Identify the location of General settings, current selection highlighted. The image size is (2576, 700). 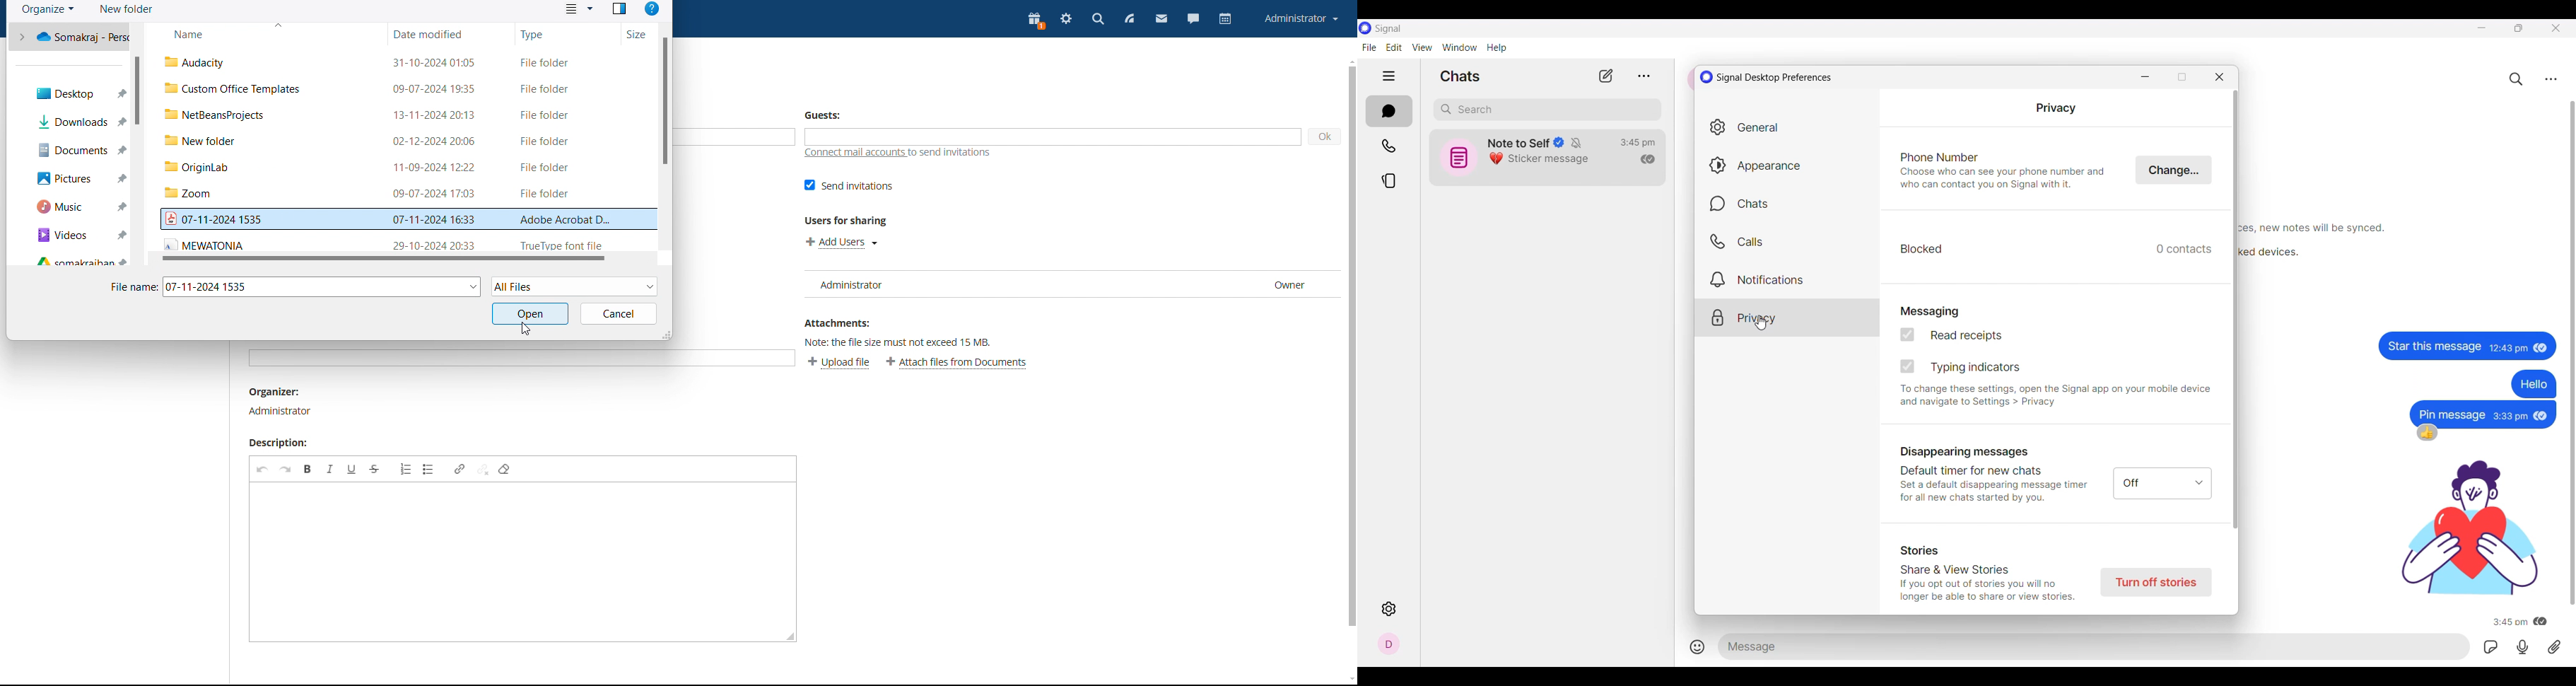
(1787, 126).